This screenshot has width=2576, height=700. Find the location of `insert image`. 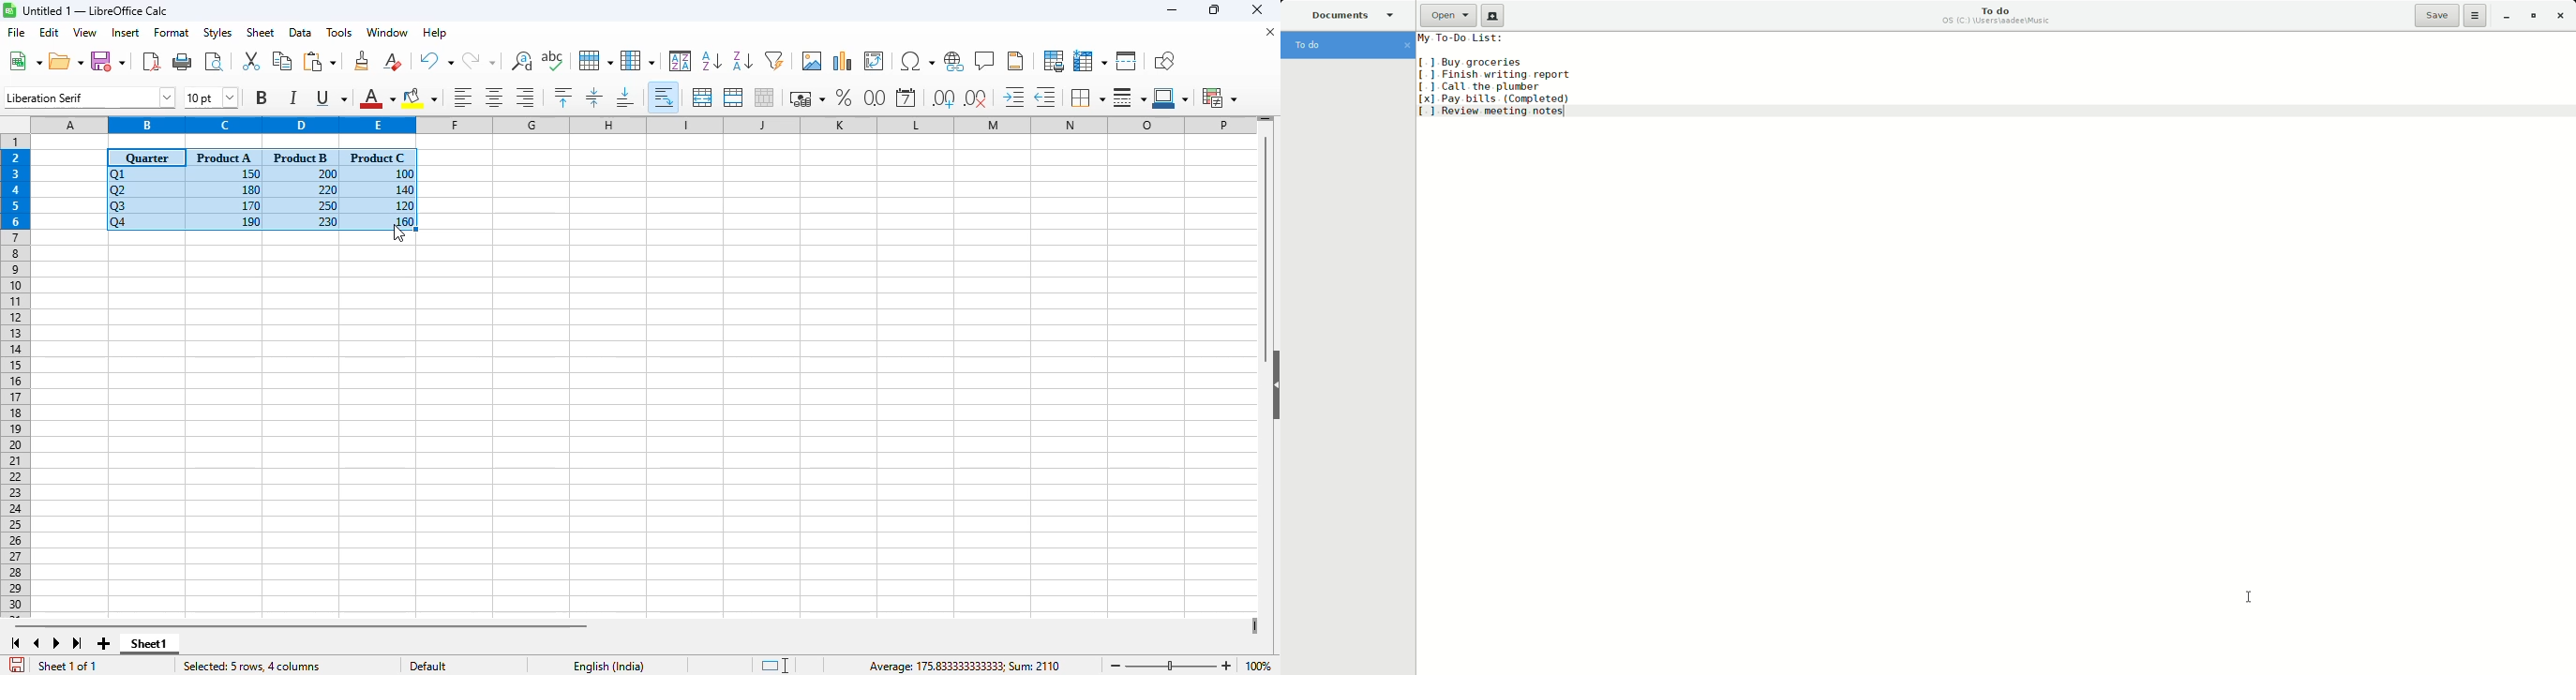

insert image is located at coordinates (813, 60).